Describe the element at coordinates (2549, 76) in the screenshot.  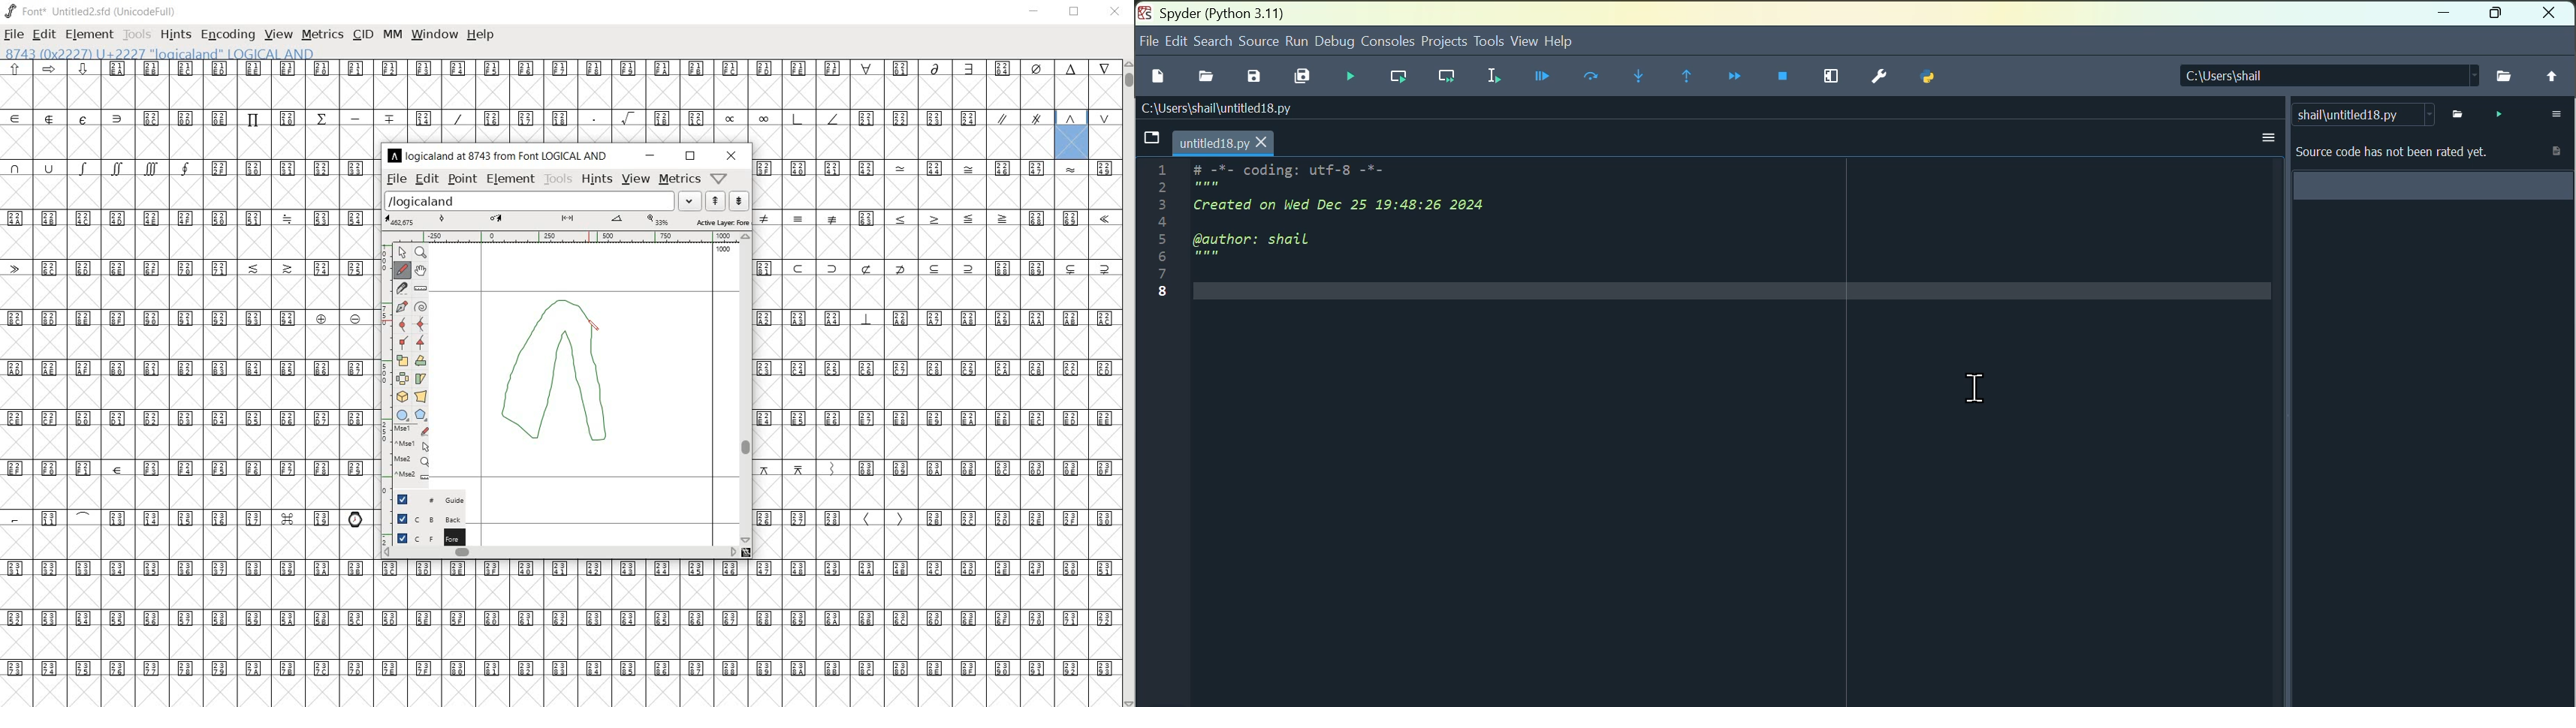
I see `change to parent folder` at that location.